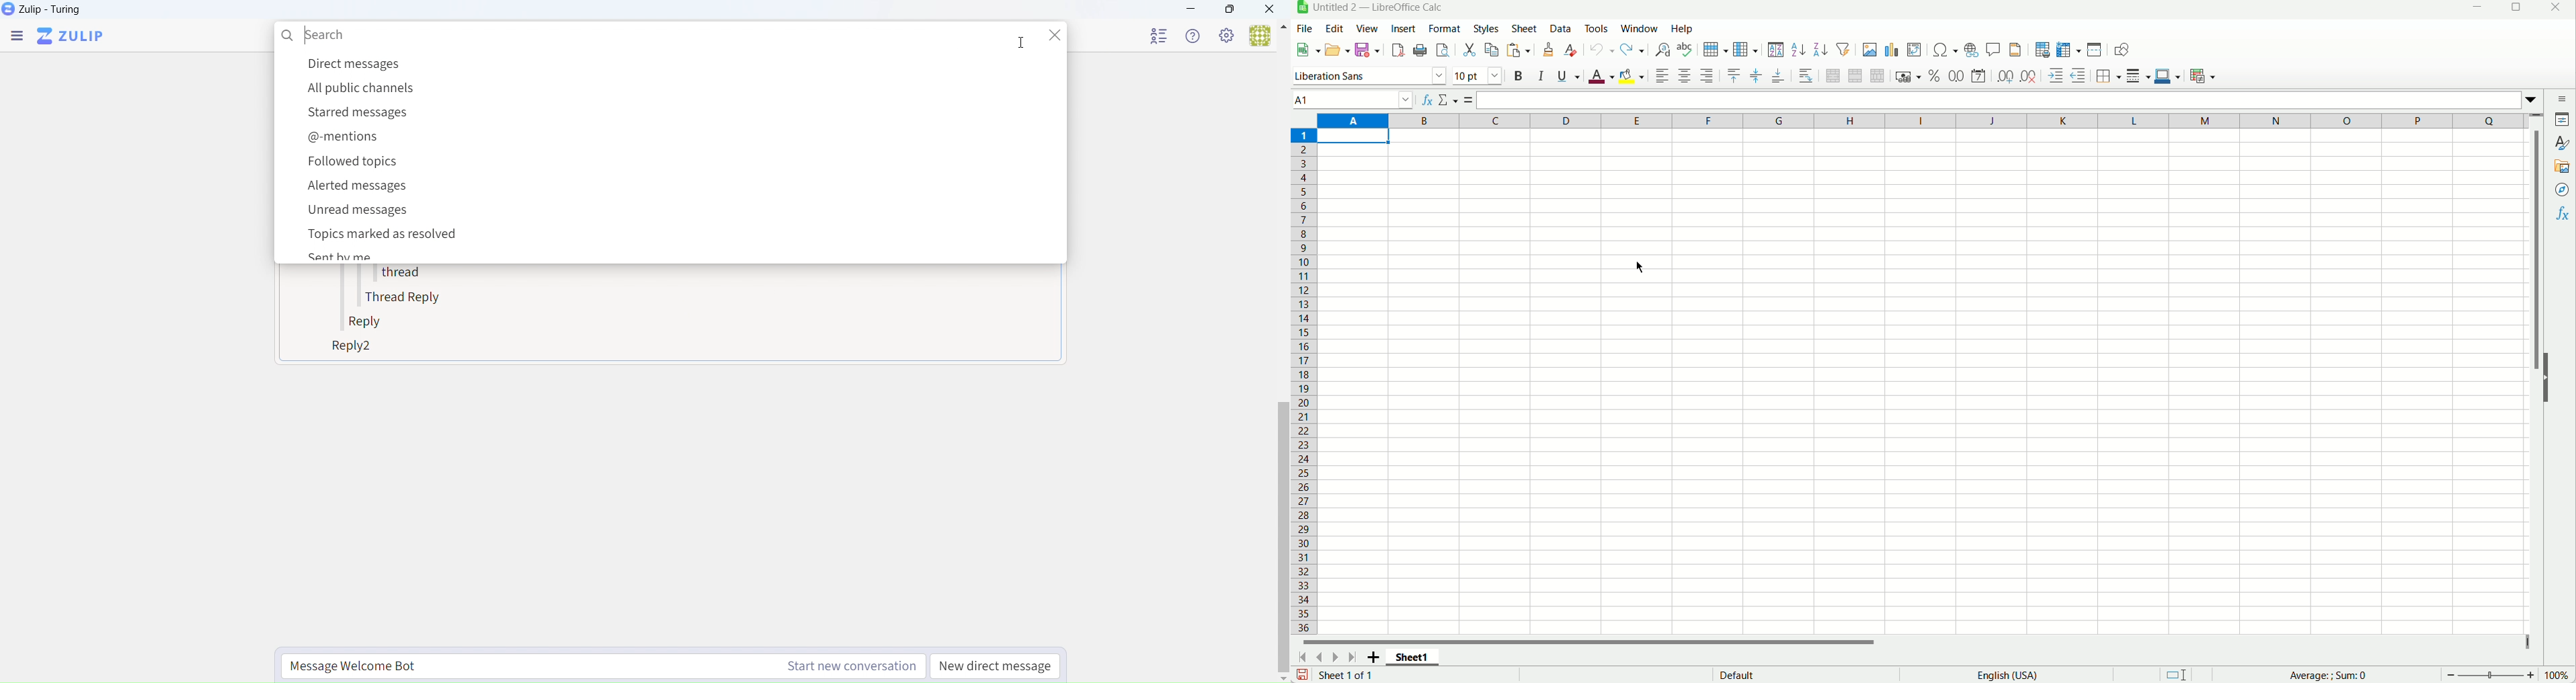 The height and width of the screenshot is (700, 2576). Describe the element at coordinates (2325, 674) in the screenshot. I see `Average: ; Sum: 0` at that location.